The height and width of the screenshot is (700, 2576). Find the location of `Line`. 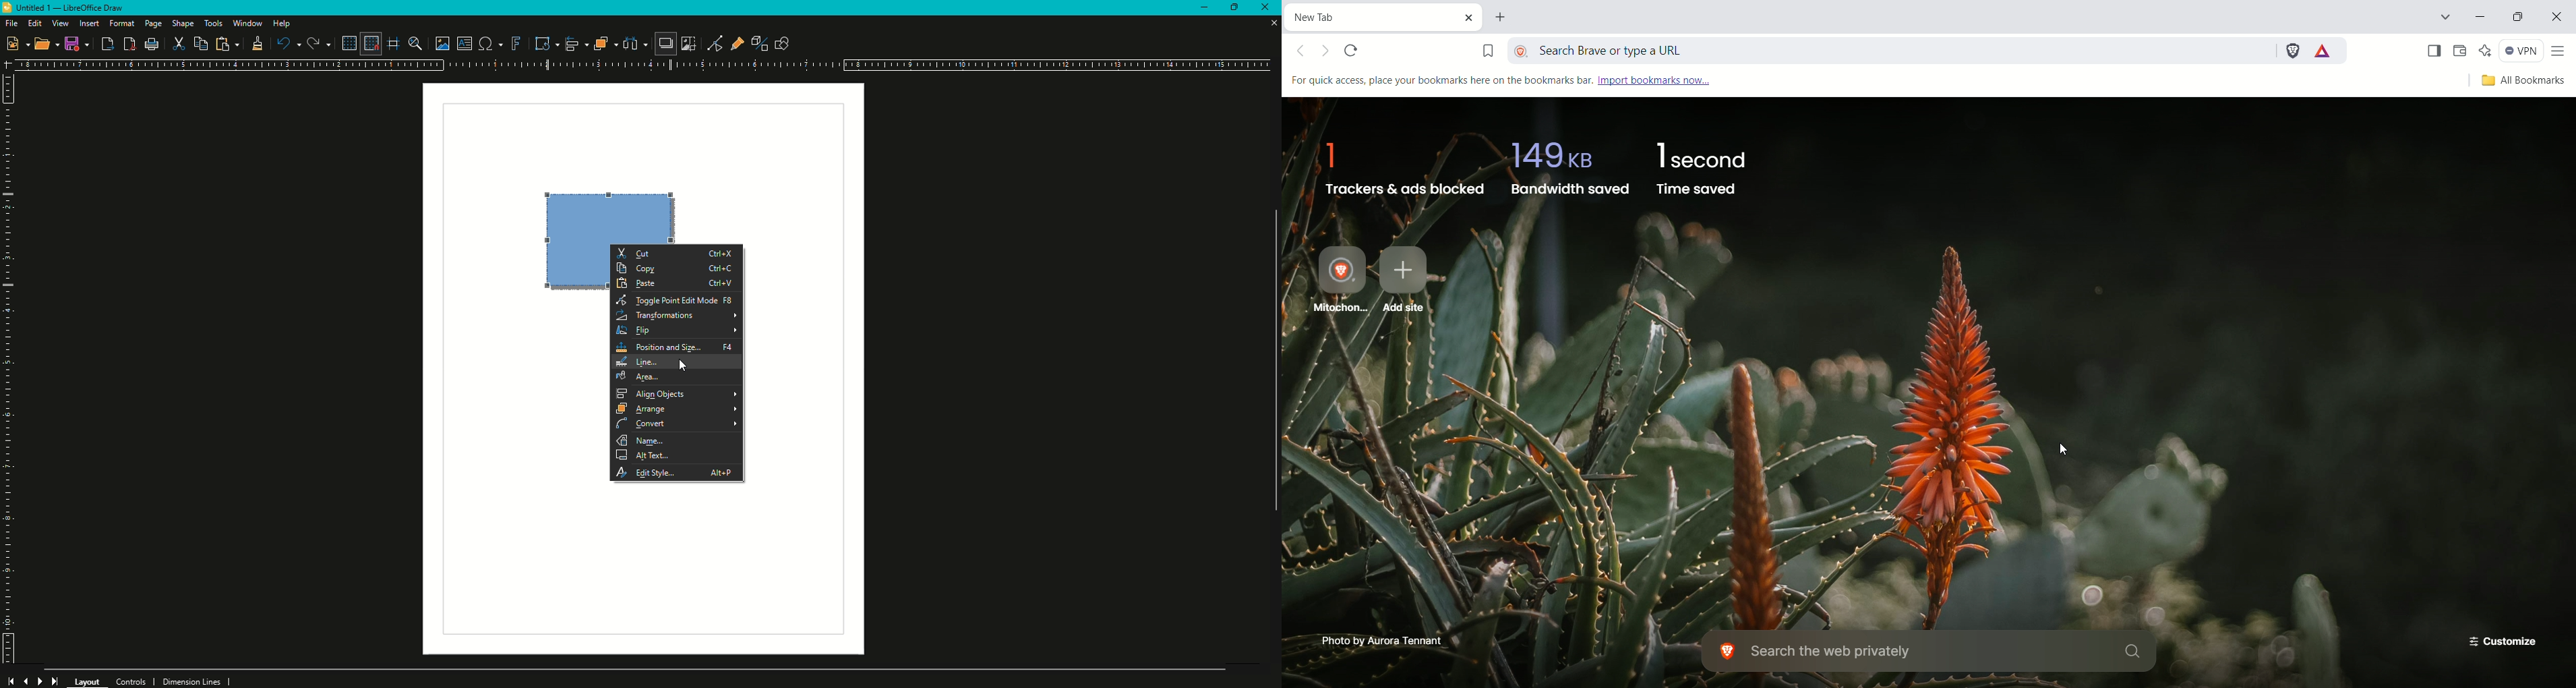

Line is located at coordinates (678, 361).